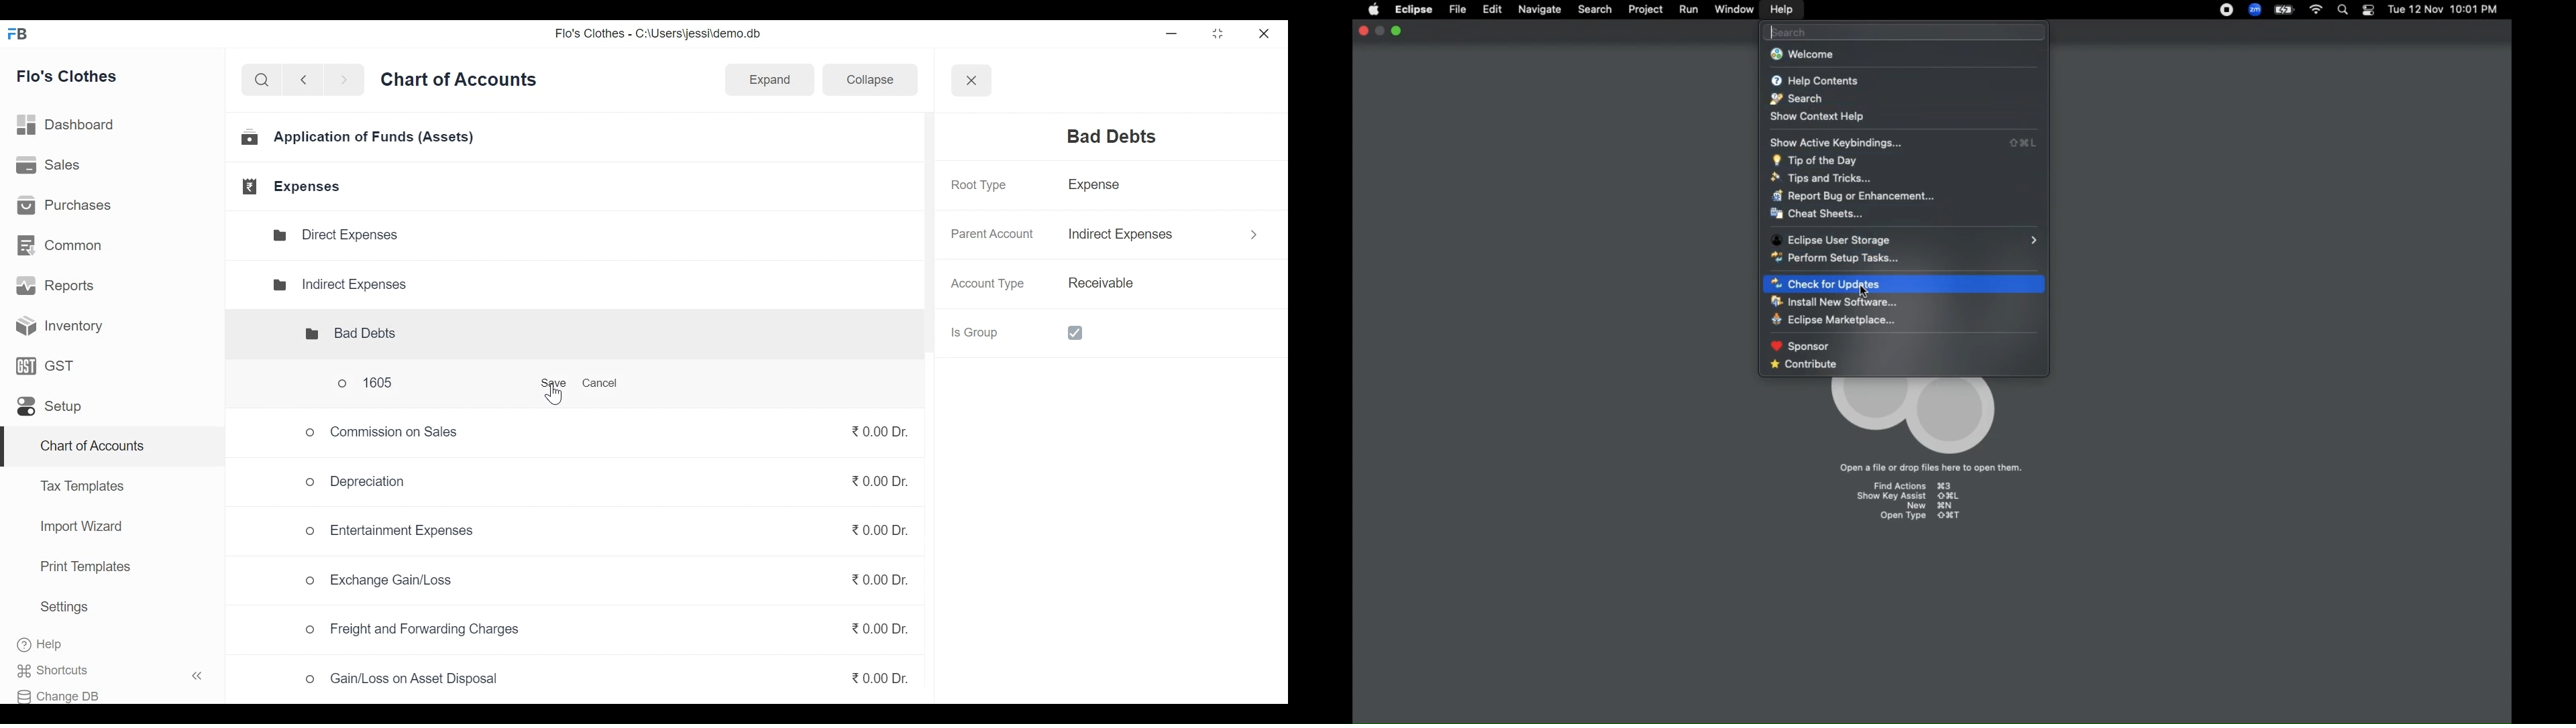  Describe the element at coordinates (54, 645) in the screenshot. I see `Help` at that location.